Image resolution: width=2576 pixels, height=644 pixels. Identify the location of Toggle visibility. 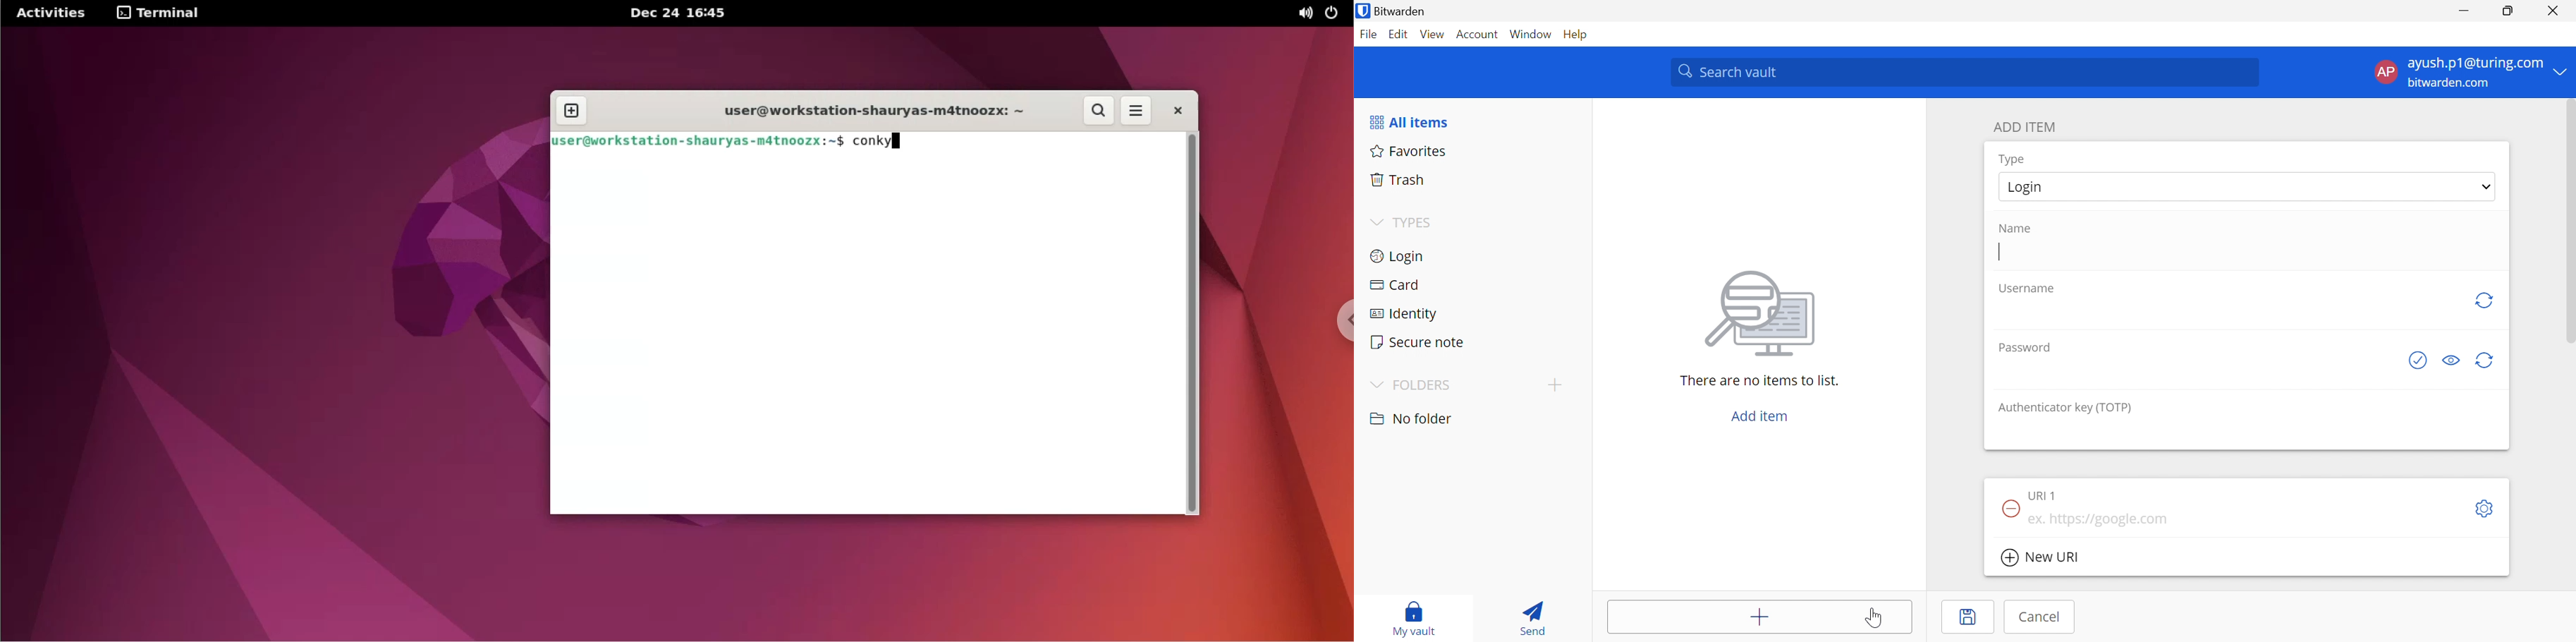
(2450, 360).